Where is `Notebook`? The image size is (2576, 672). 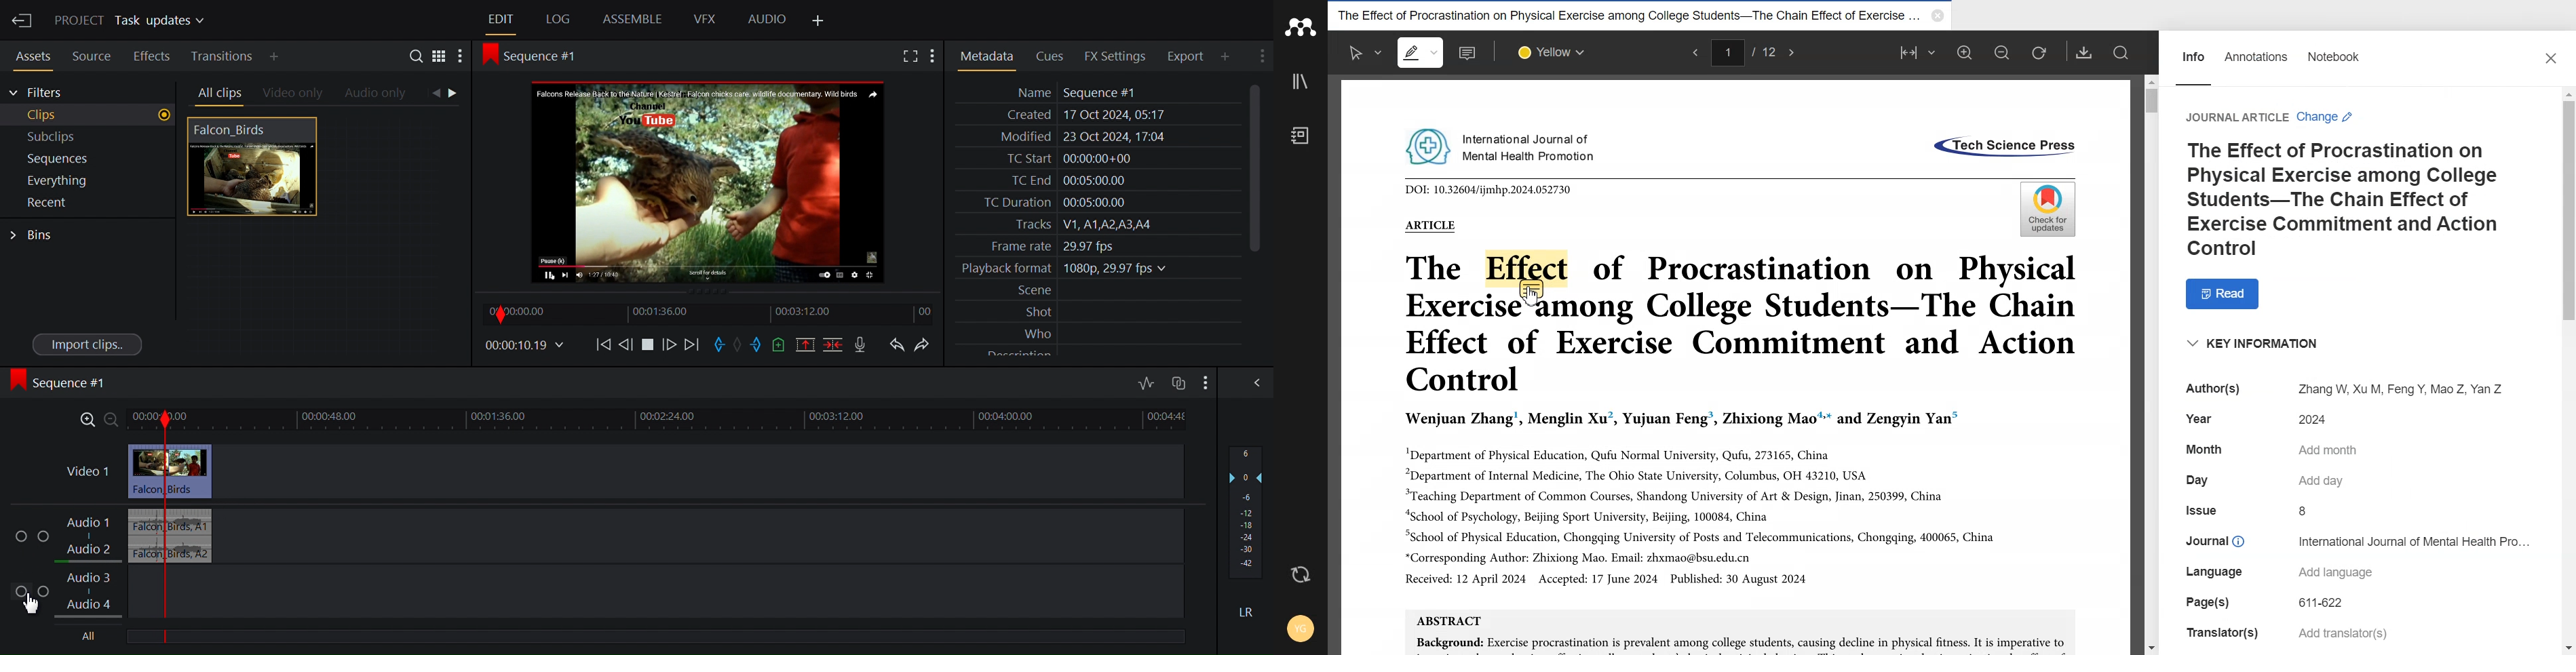
Notebook is located at coordinates (1300, 135).